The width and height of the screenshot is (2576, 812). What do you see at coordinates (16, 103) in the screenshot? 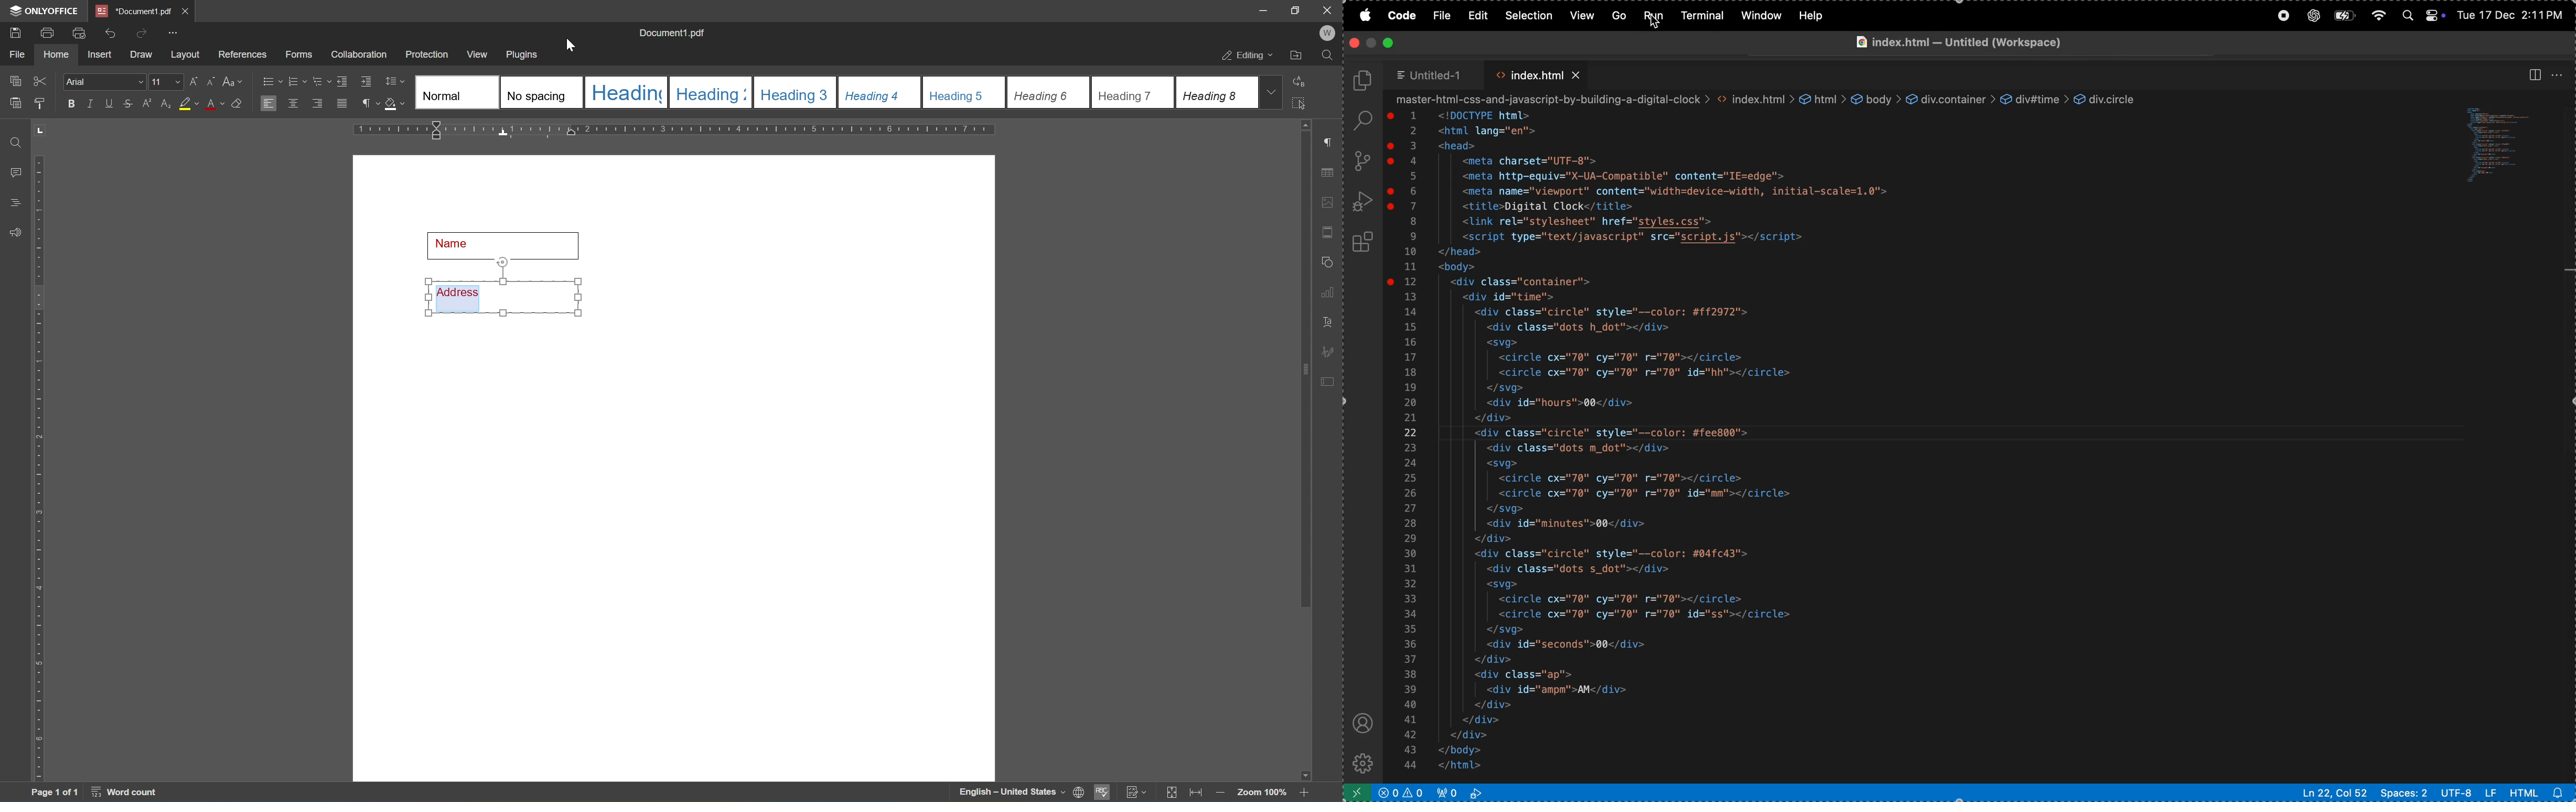
I see `copy` at bounding box center [16, 103].